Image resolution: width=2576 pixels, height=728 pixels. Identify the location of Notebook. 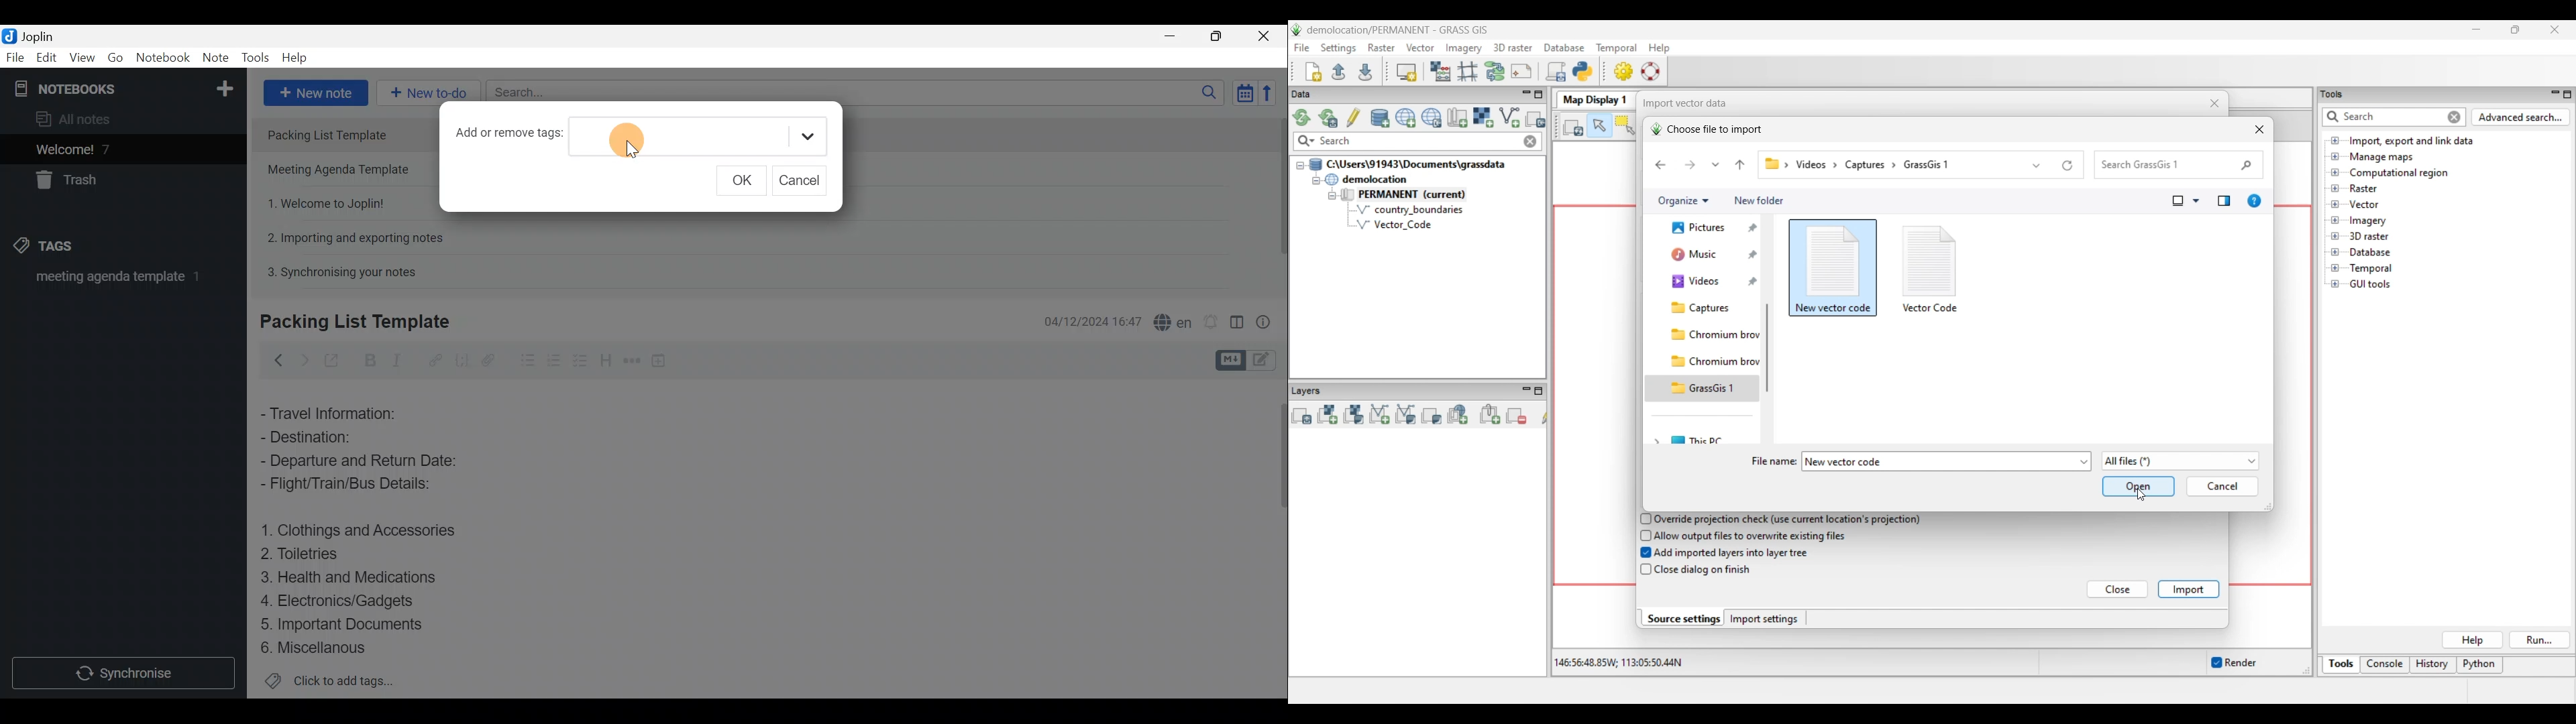
(121, 87).